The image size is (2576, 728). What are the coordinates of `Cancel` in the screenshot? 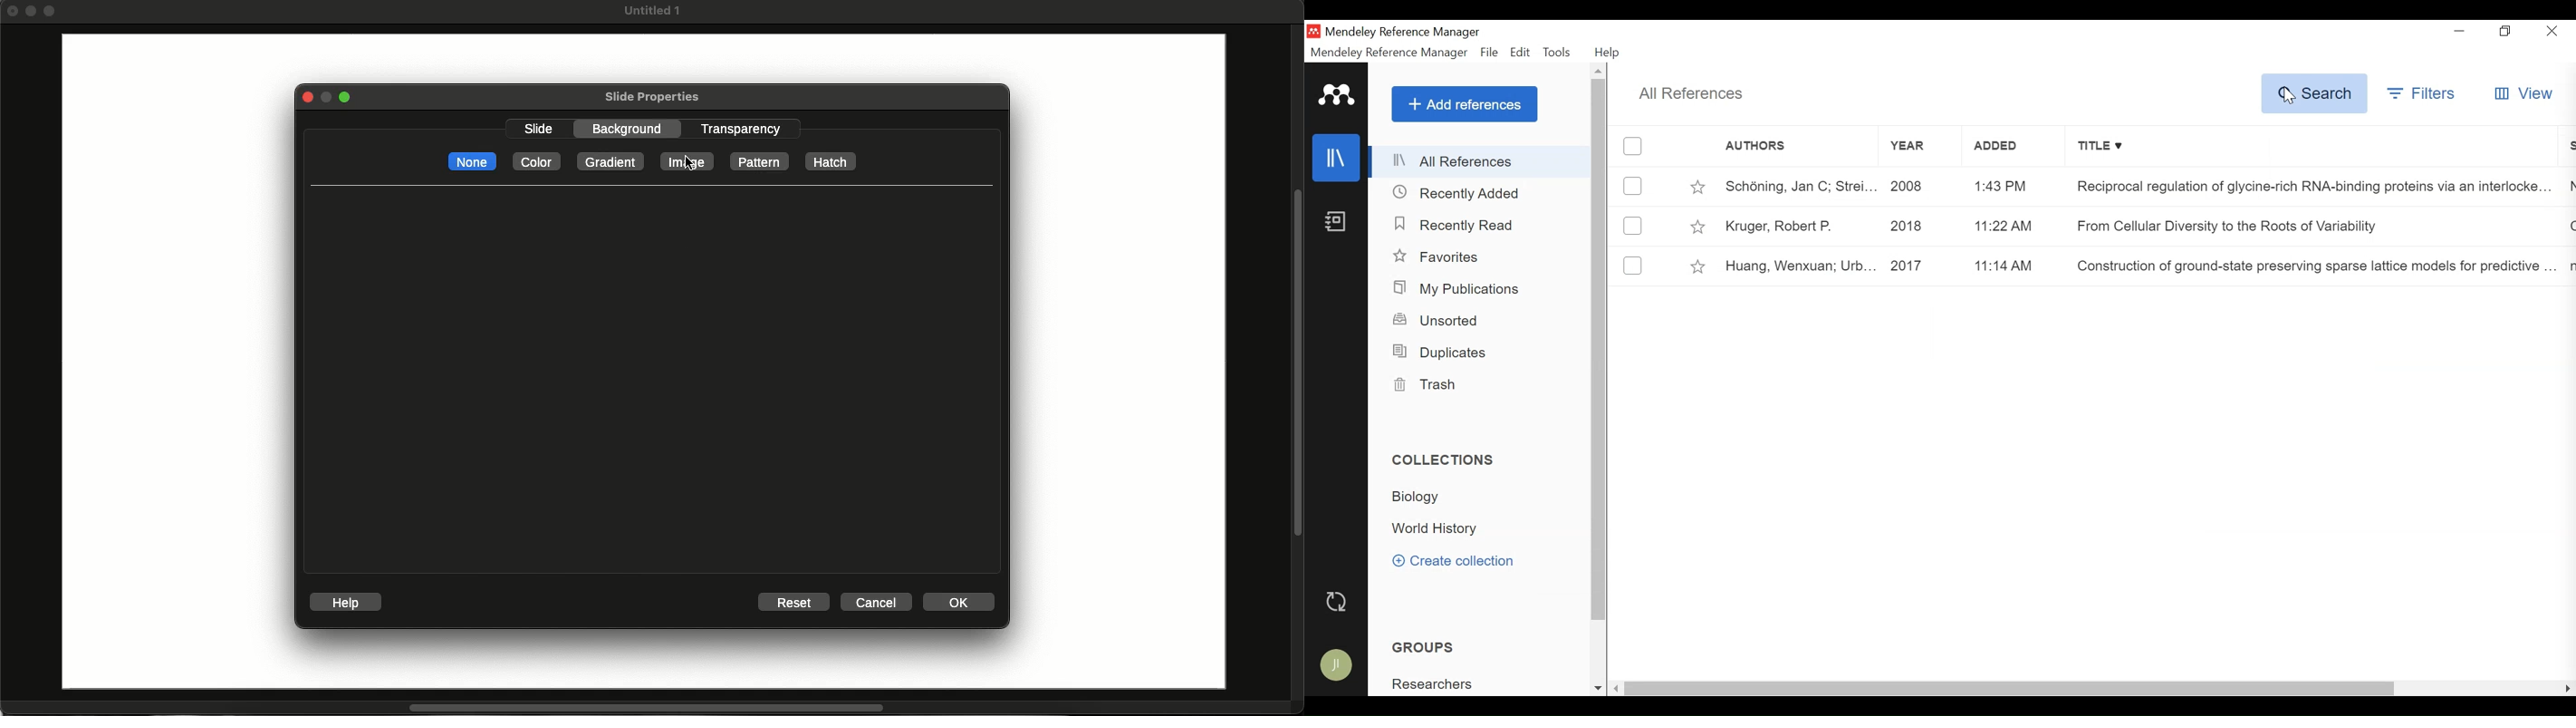 It's located at (878, 602).